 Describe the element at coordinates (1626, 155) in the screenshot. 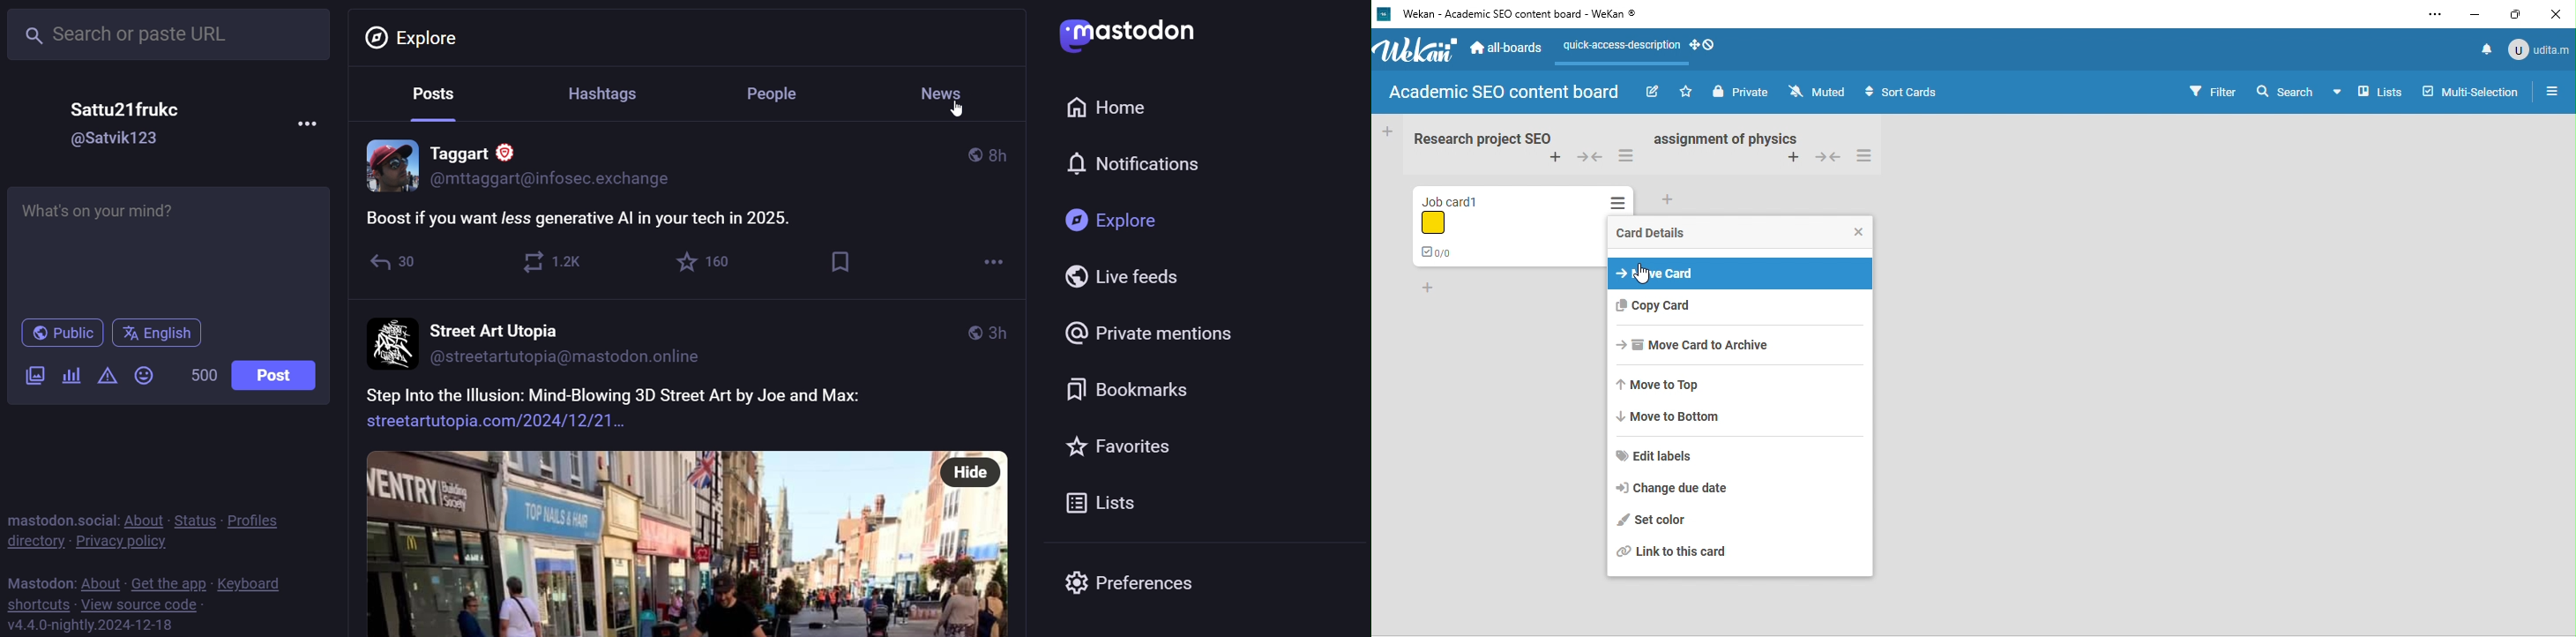

I see `list actions` at that location.